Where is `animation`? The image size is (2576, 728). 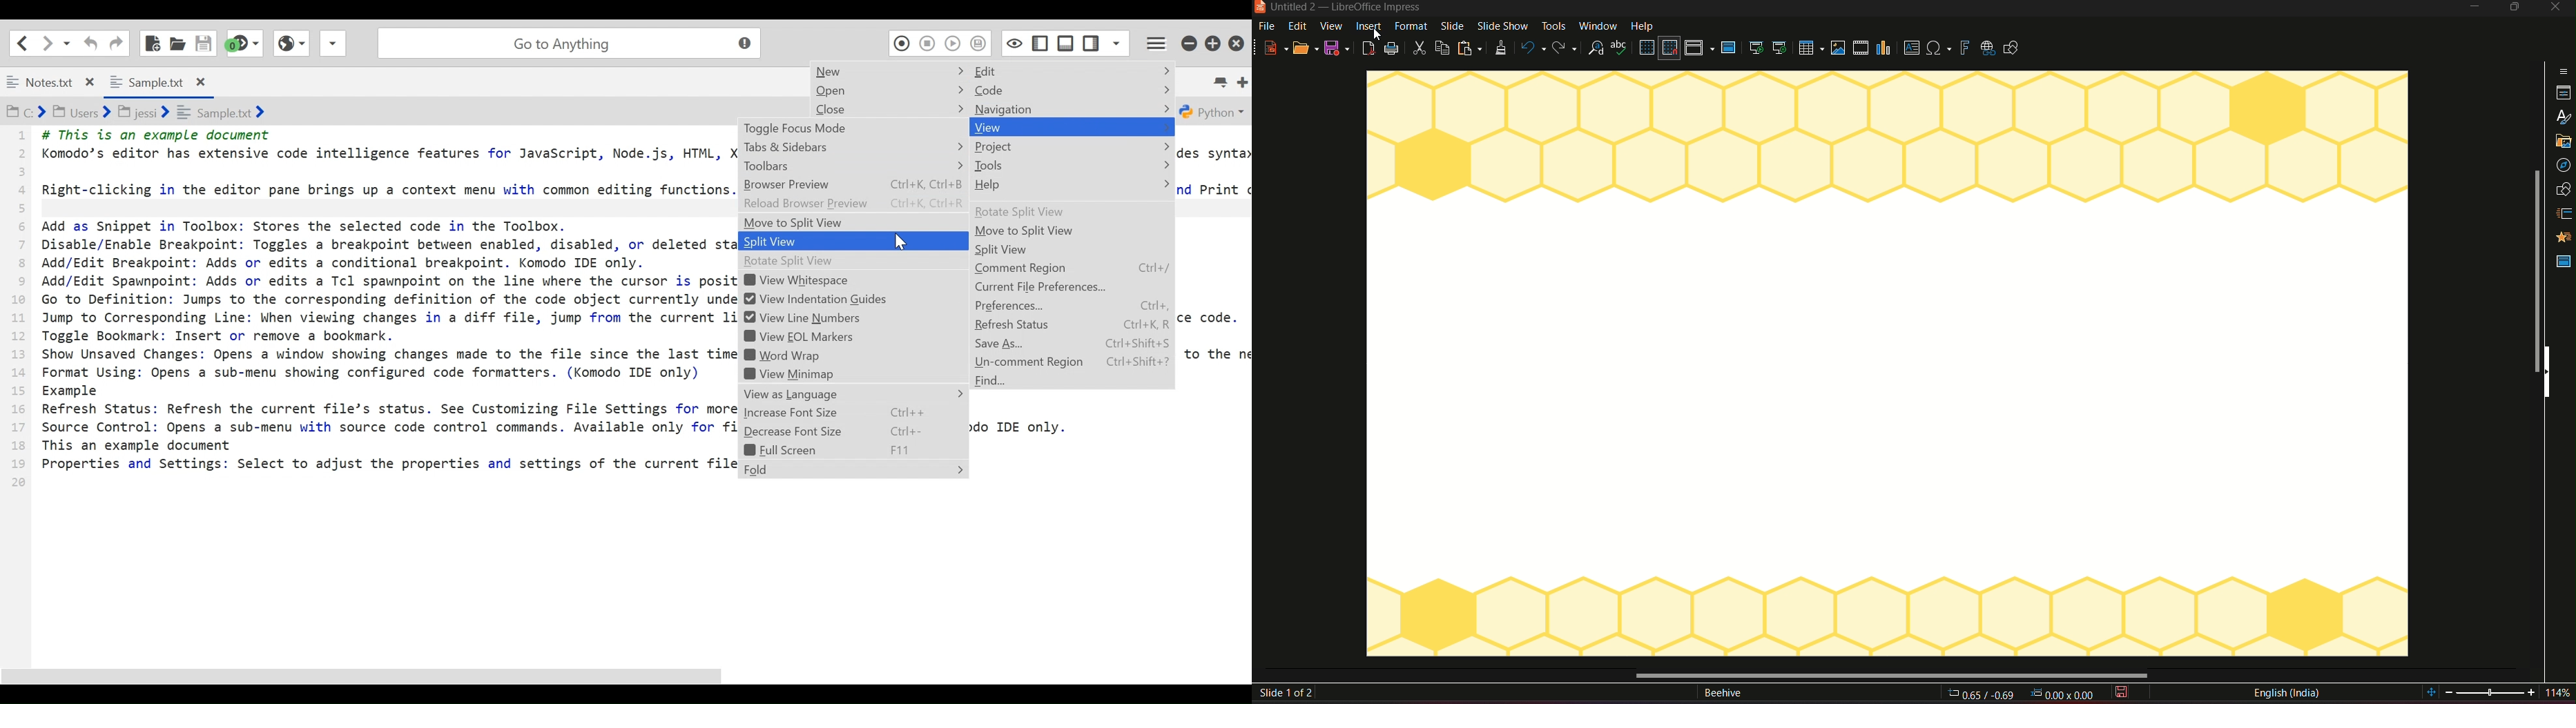 animation is located at coordinates (2564, 237).